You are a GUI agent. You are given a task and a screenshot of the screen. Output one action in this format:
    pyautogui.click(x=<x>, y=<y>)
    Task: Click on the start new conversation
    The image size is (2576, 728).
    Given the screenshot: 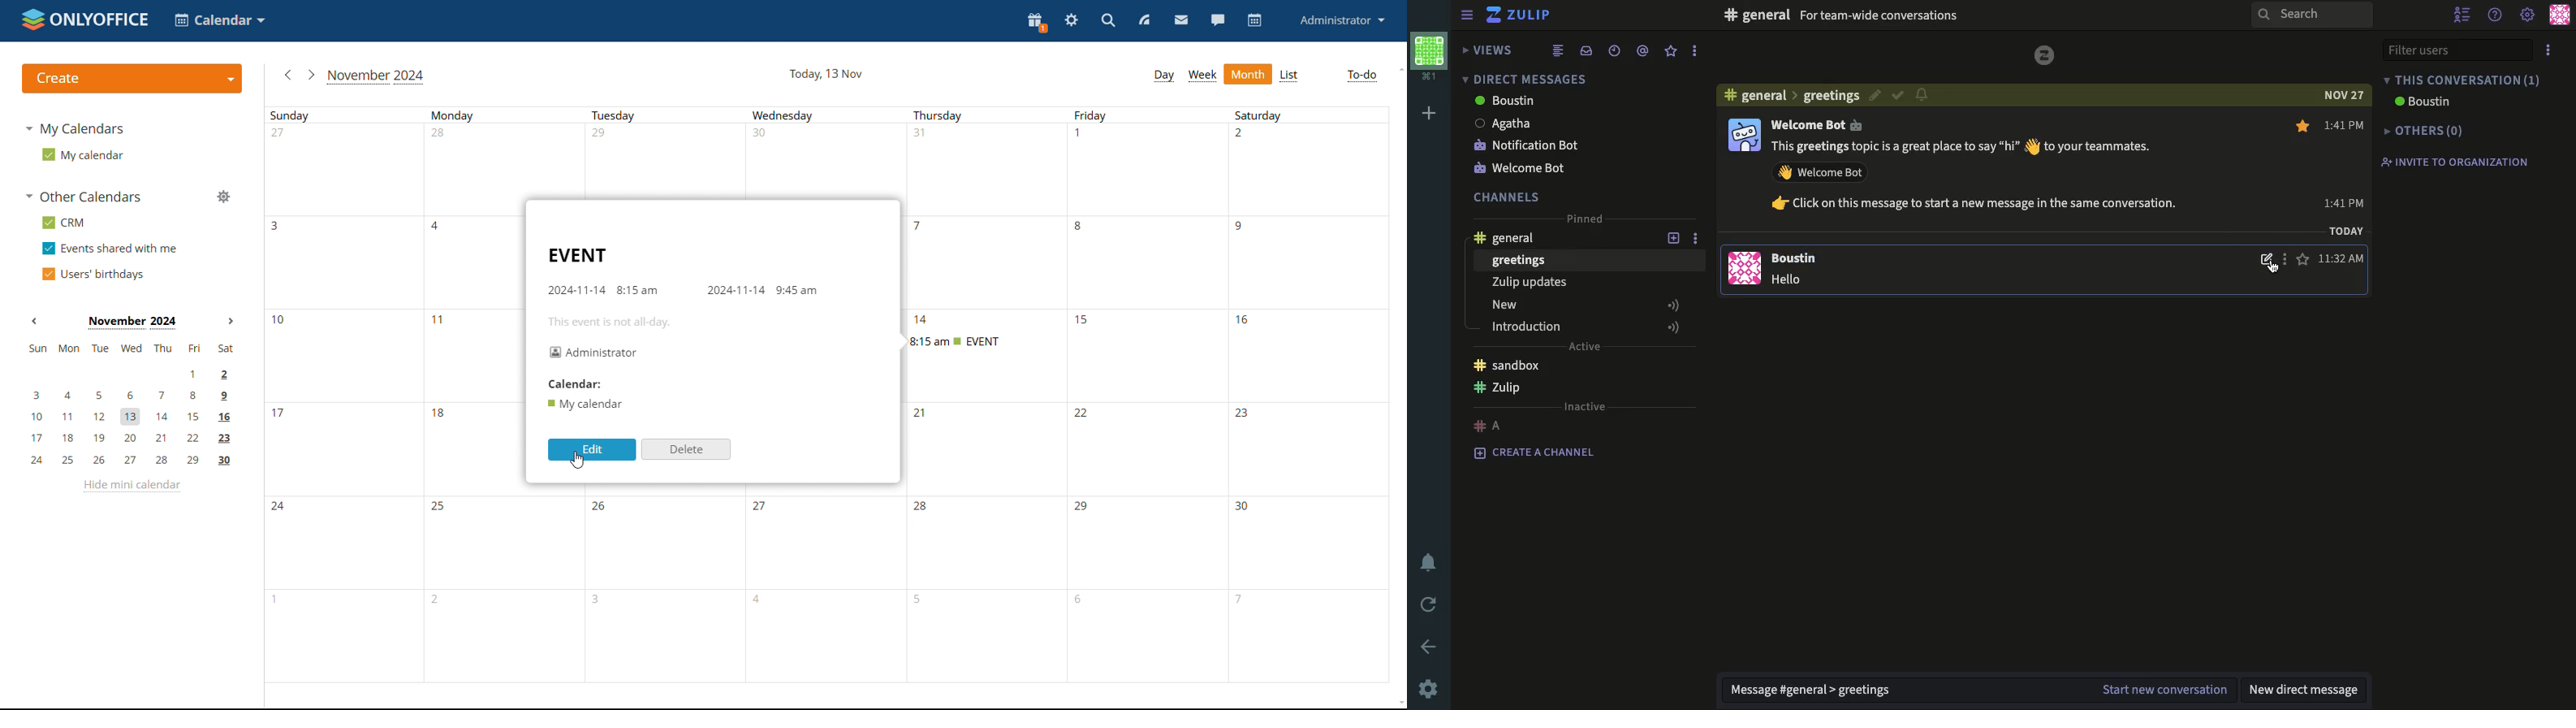 What is the action you would take?
    pyautogui.click(x=2166, y=687)
    